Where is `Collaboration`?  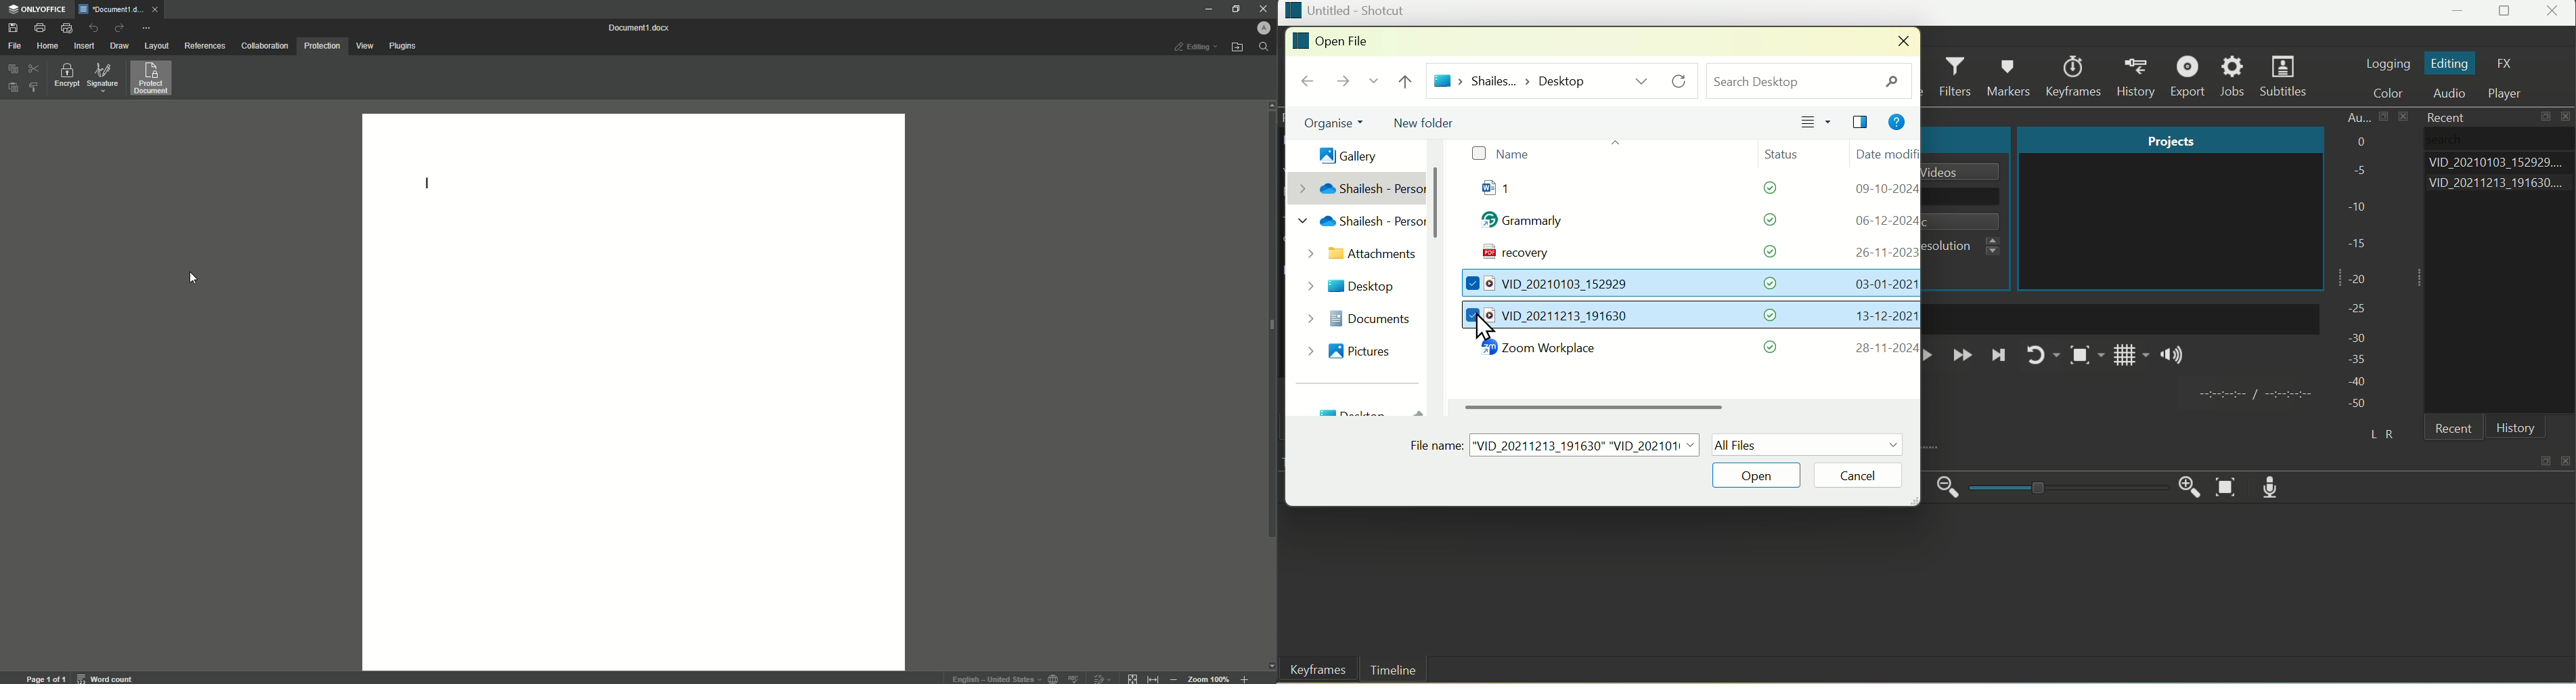
Collaboration is located at coordinates (264, 47).